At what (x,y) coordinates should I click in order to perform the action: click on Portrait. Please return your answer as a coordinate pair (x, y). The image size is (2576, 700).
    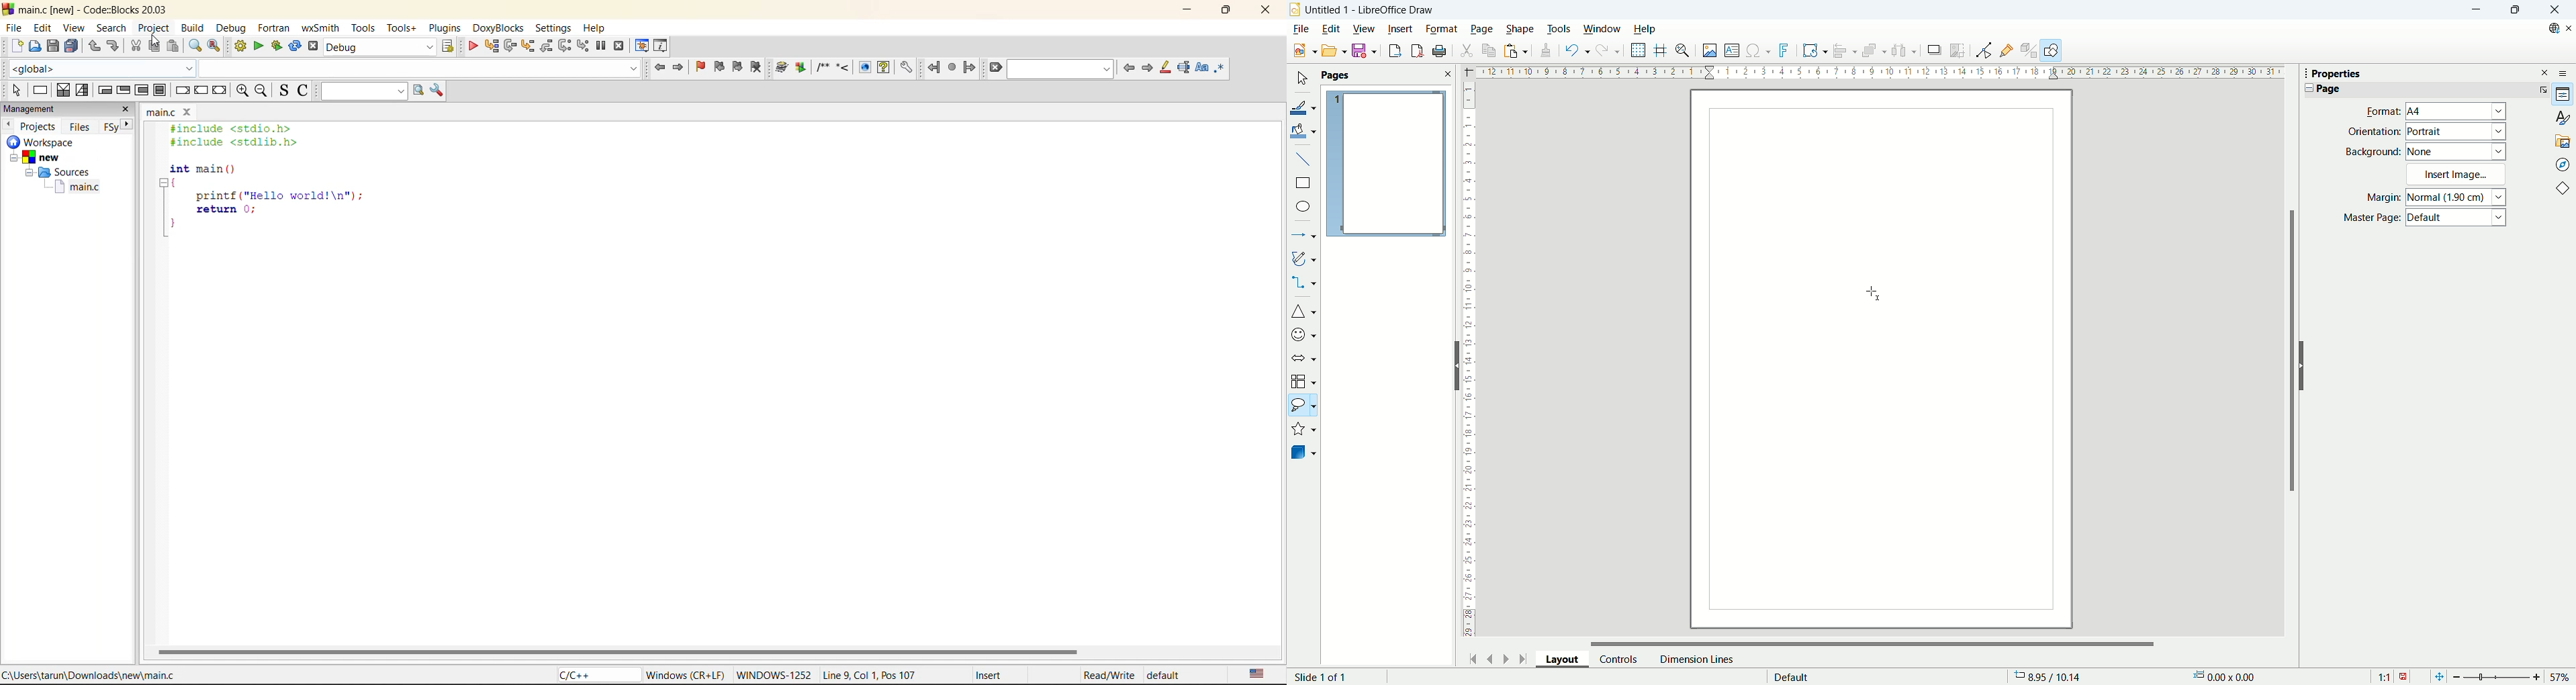
    Looking at the image, I should click on (2456, 132).